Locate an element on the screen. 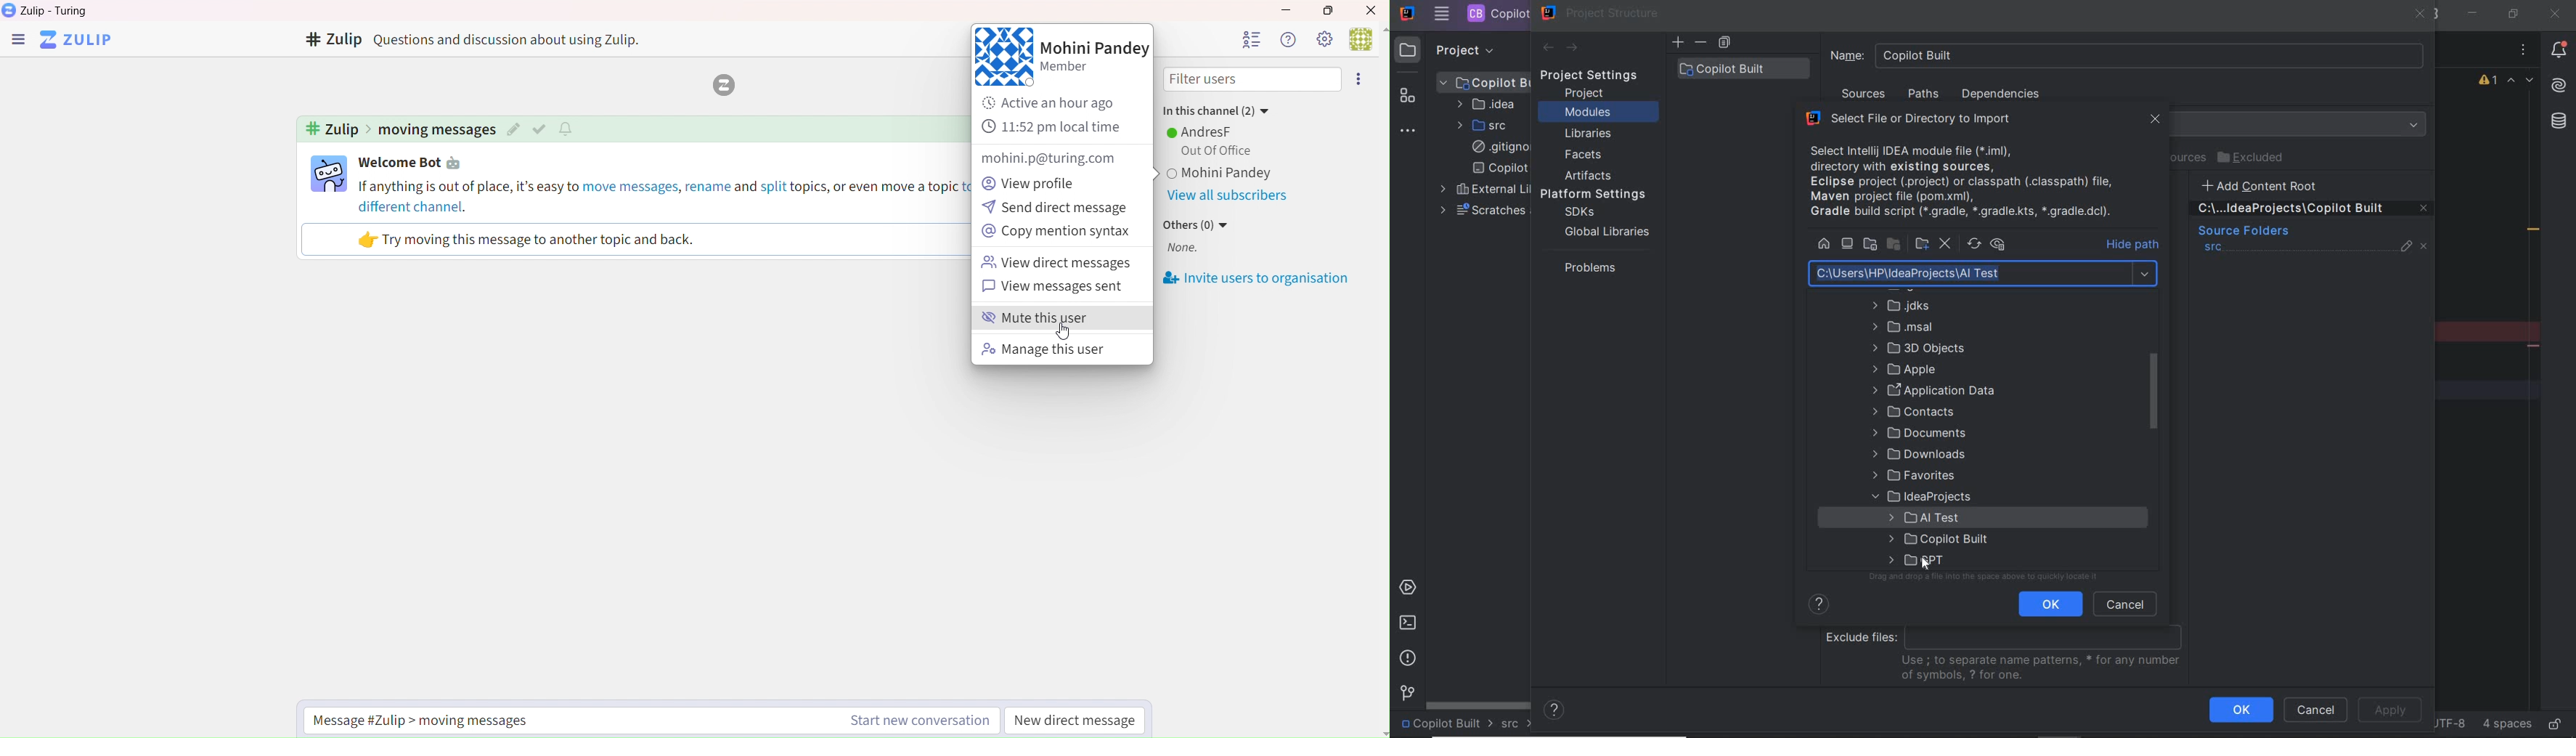 The width and height of the screenshot is (2576, 756). Info is located at coordinates (1287, 39).